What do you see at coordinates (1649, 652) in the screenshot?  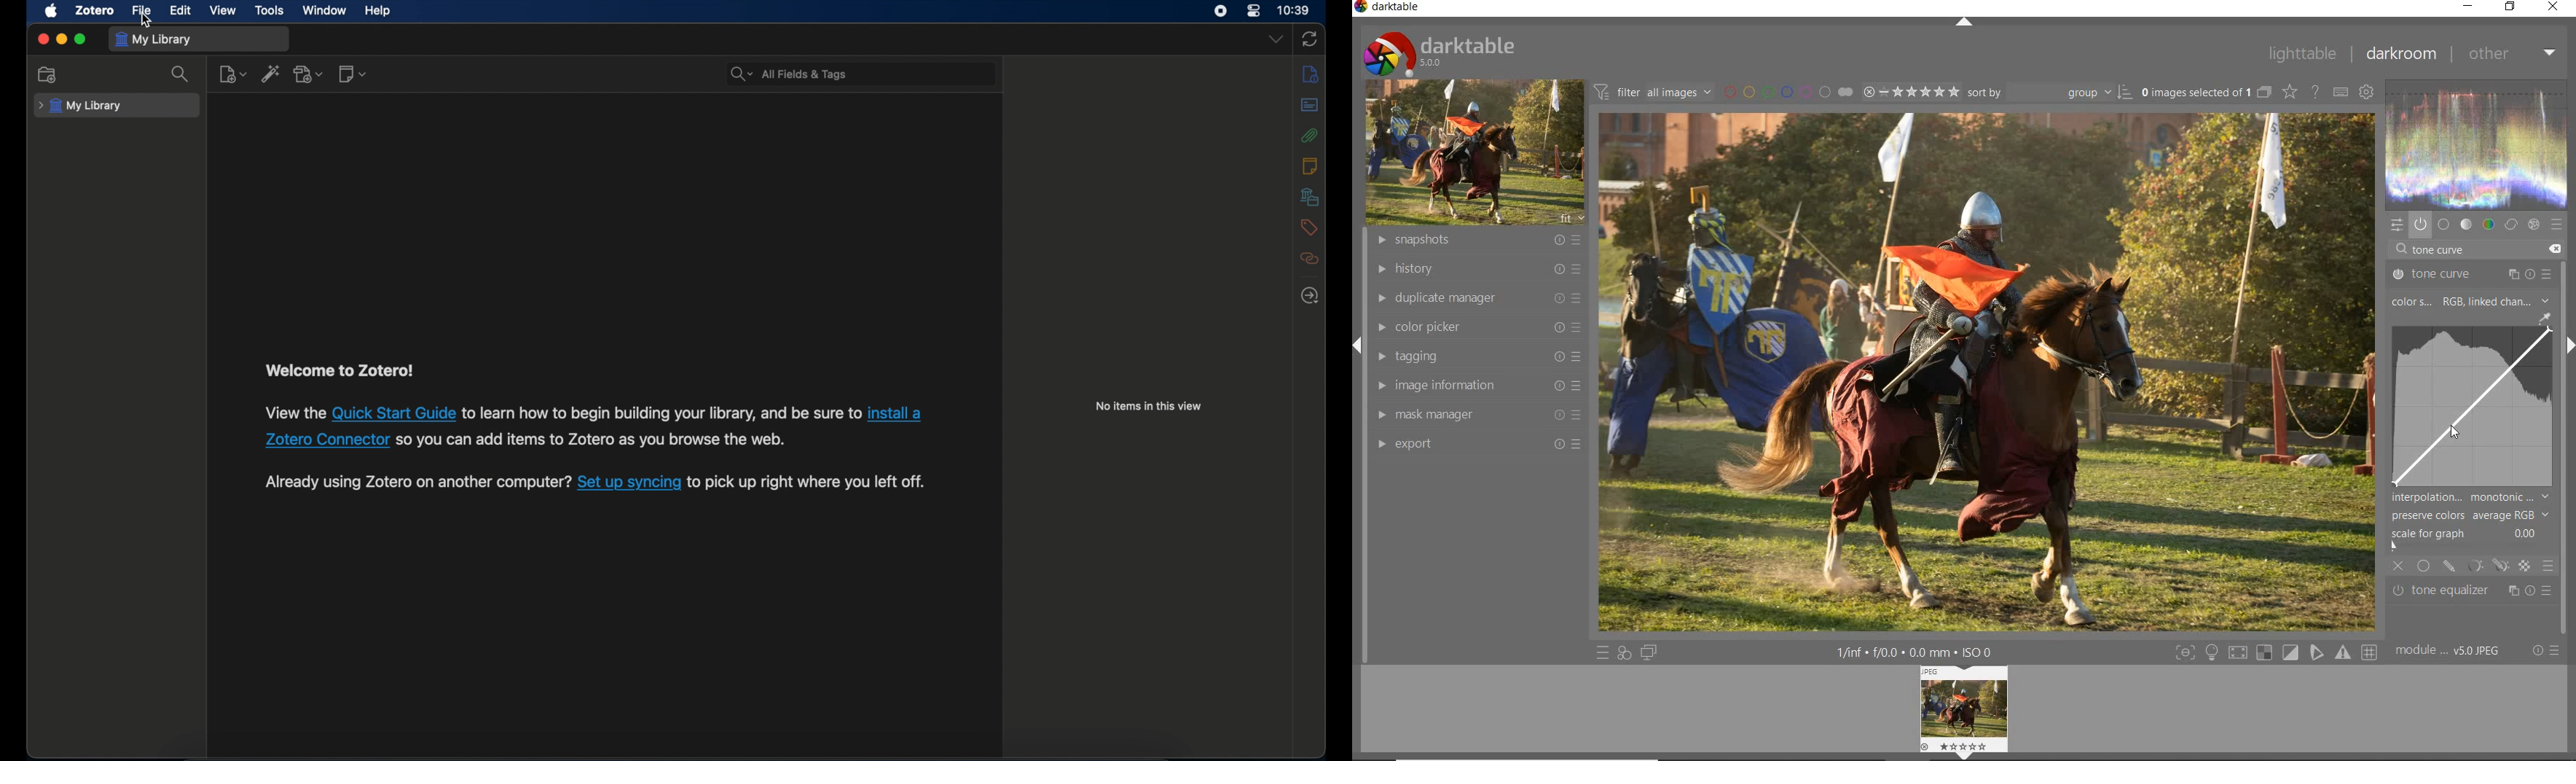 I see `display a second darkroom image widow` at bounding box center [1649, 652].